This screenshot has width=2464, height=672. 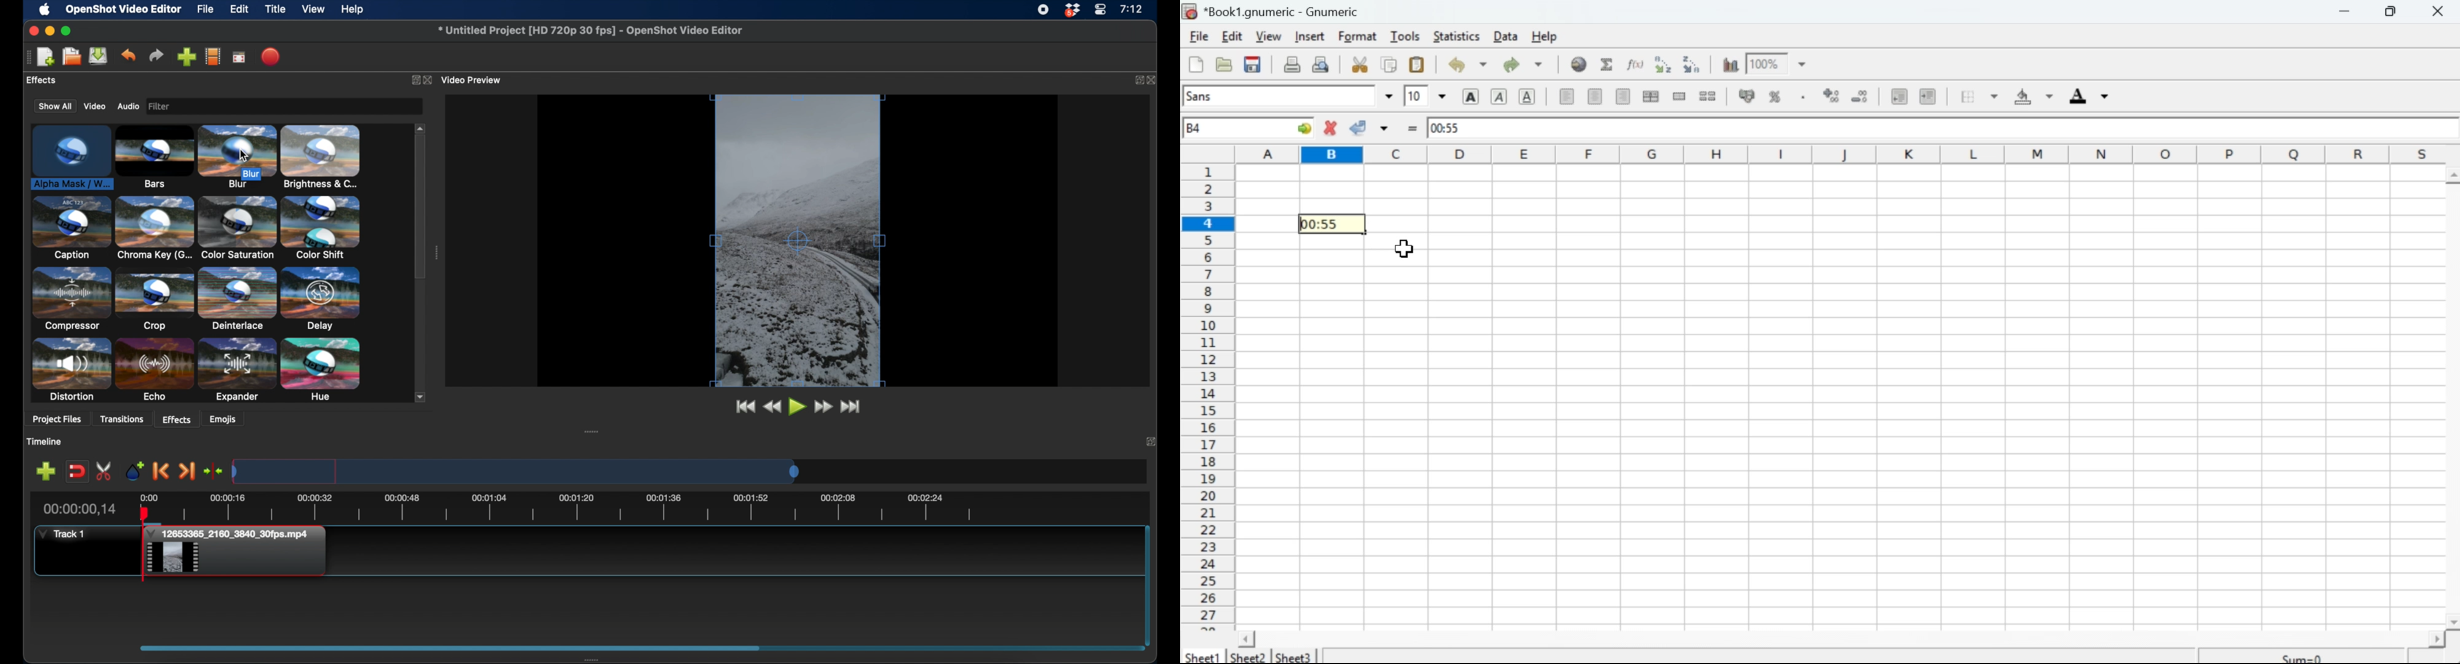 What do you see at coordinates (1729, 64) in the screenshot?
I see `Graphs` at bounding box center [1729, 64].